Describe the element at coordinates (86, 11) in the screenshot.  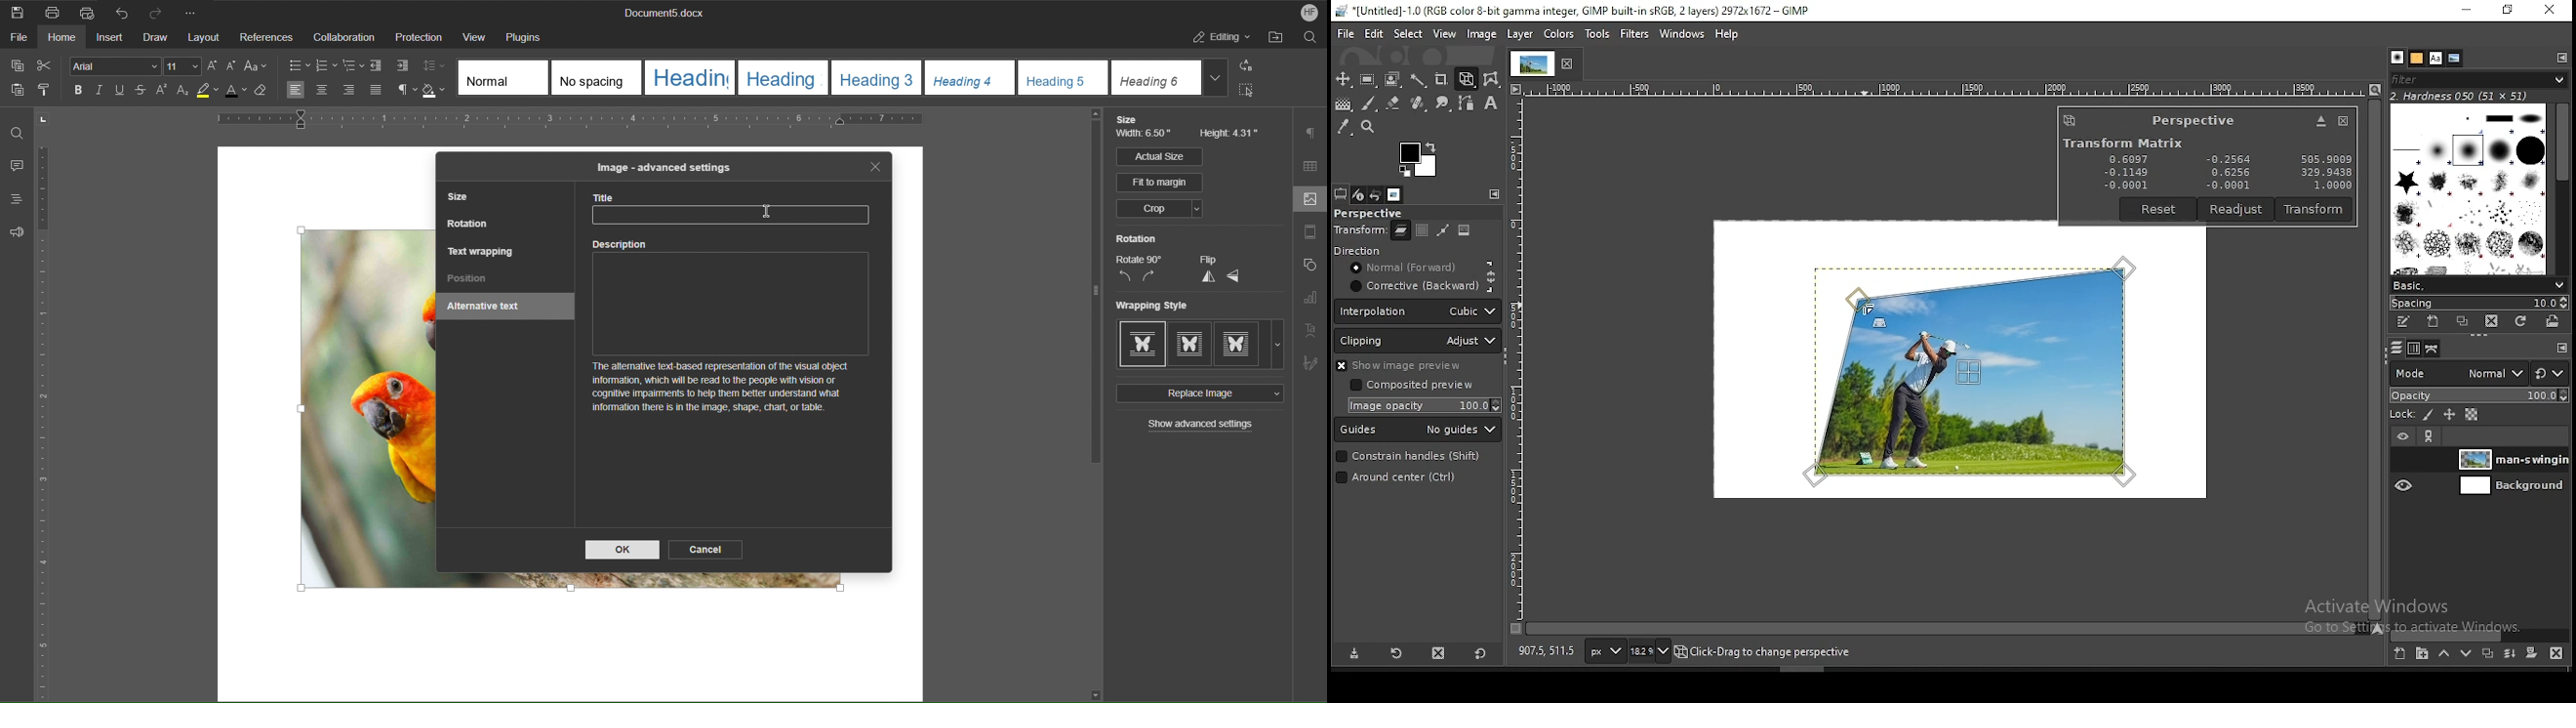
I see `Quick Print` at that location.